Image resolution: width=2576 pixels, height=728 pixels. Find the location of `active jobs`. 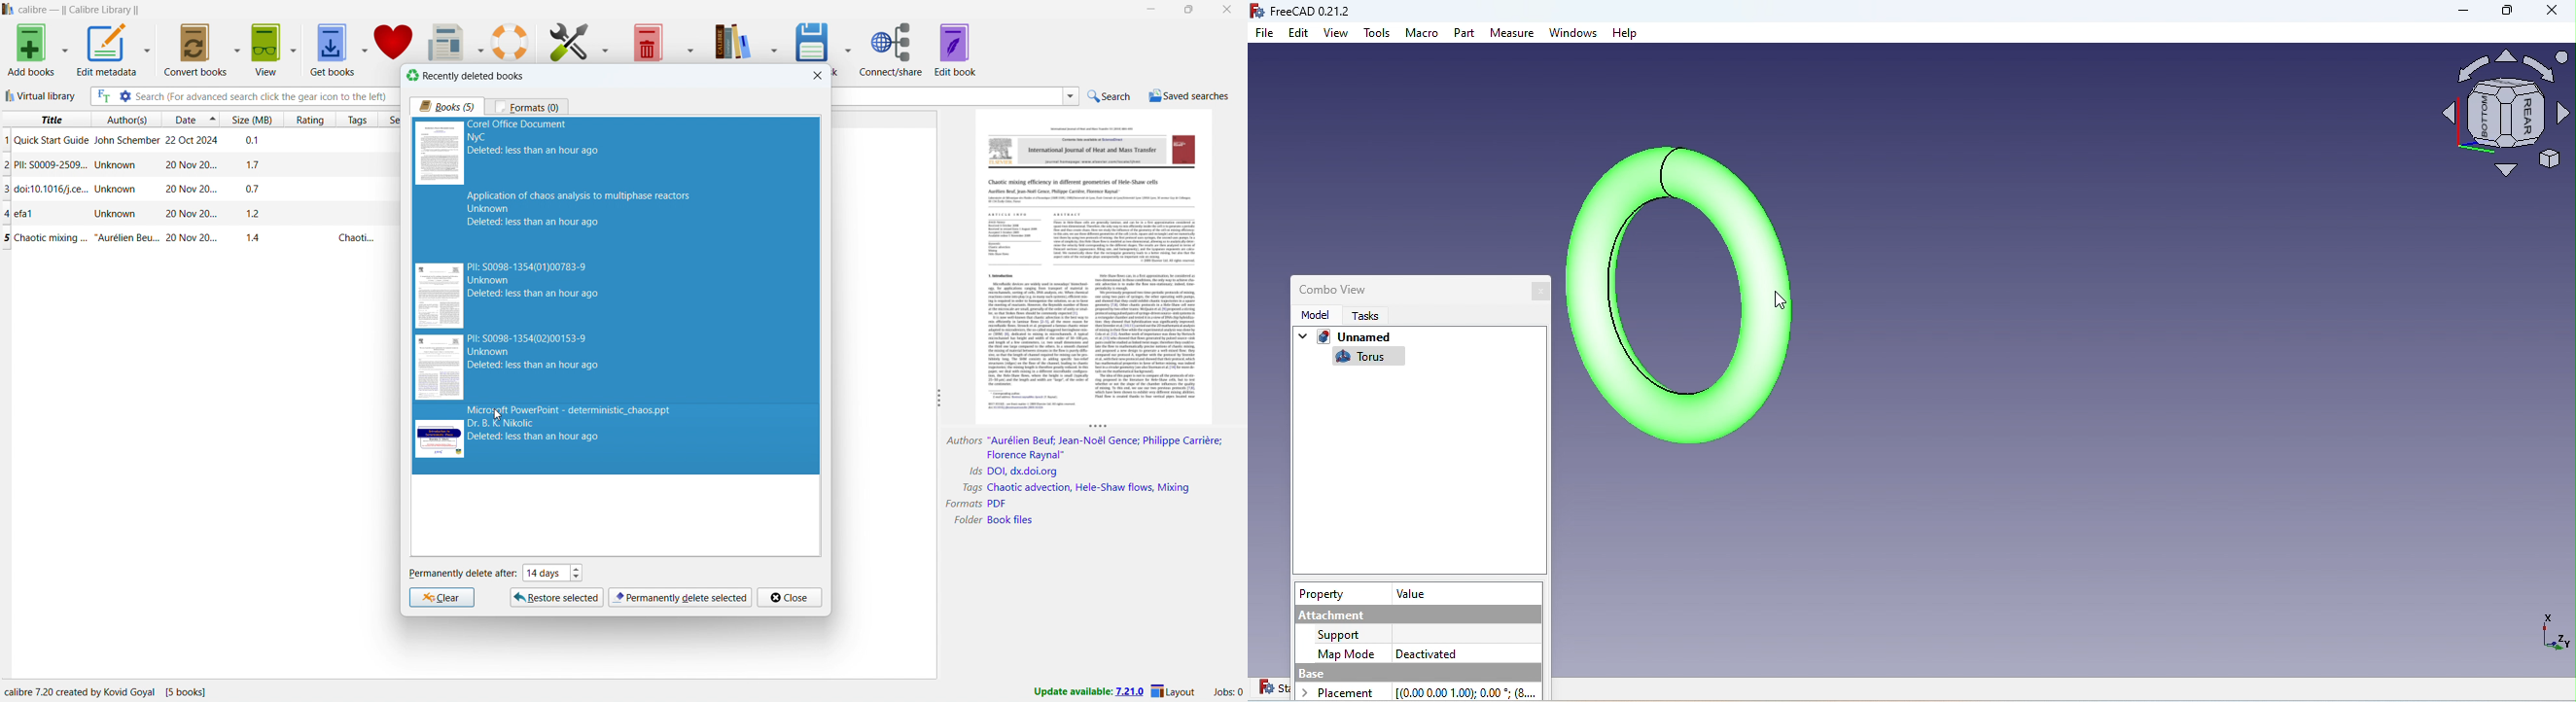

active jobs is located at coordinates (1228, 692).